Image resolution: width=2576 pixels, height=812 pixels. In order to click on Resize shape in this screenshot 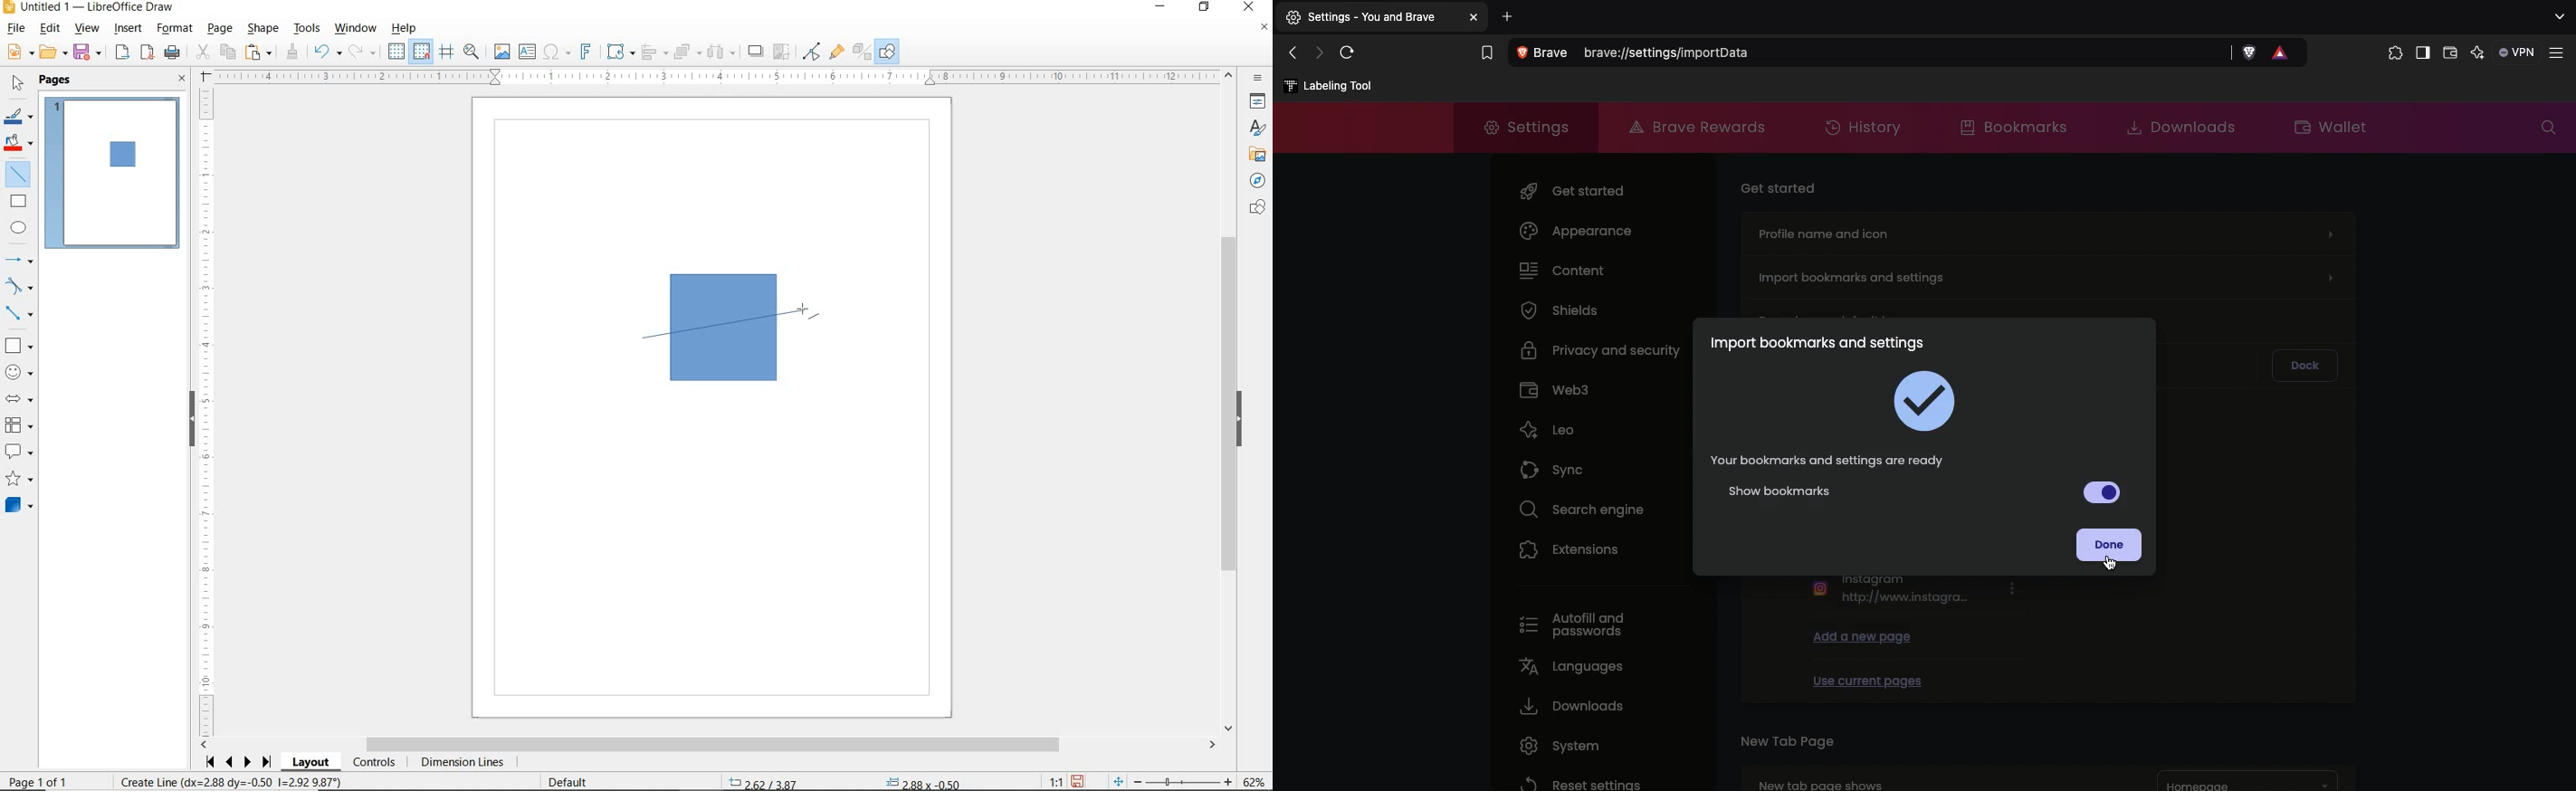, I will do `click(233, 781)`.